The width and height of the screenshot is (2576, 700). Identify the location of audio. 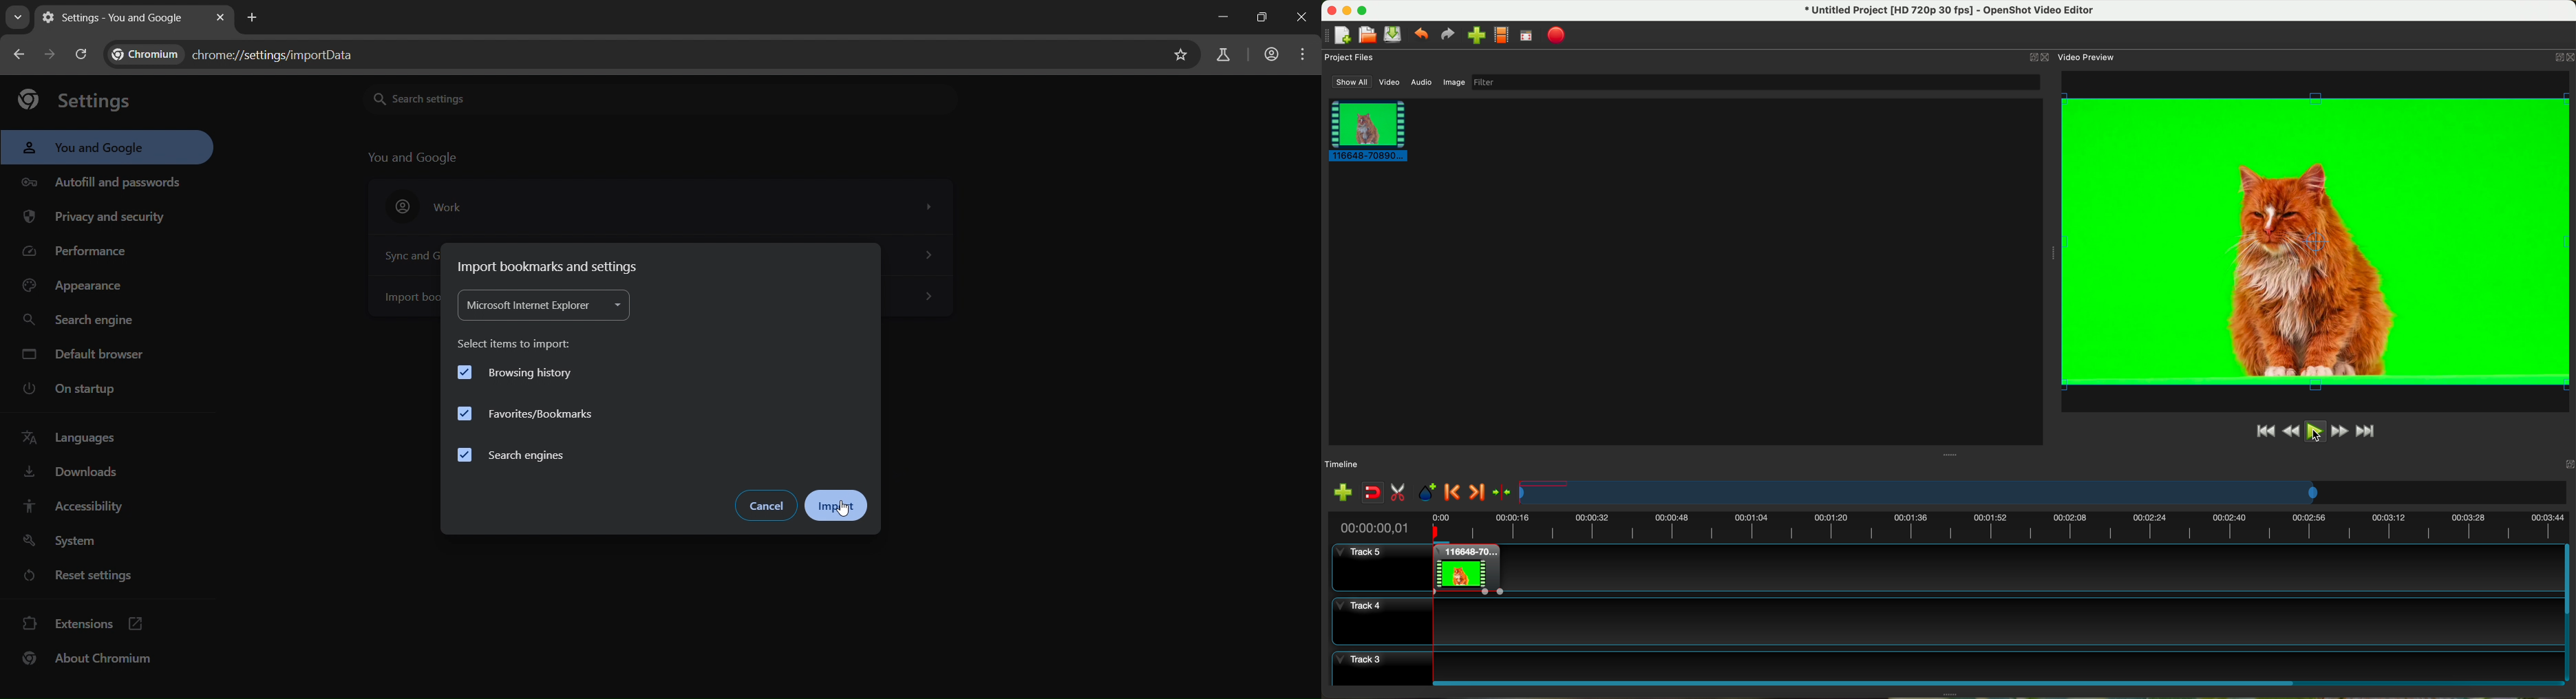
(1423, 83).